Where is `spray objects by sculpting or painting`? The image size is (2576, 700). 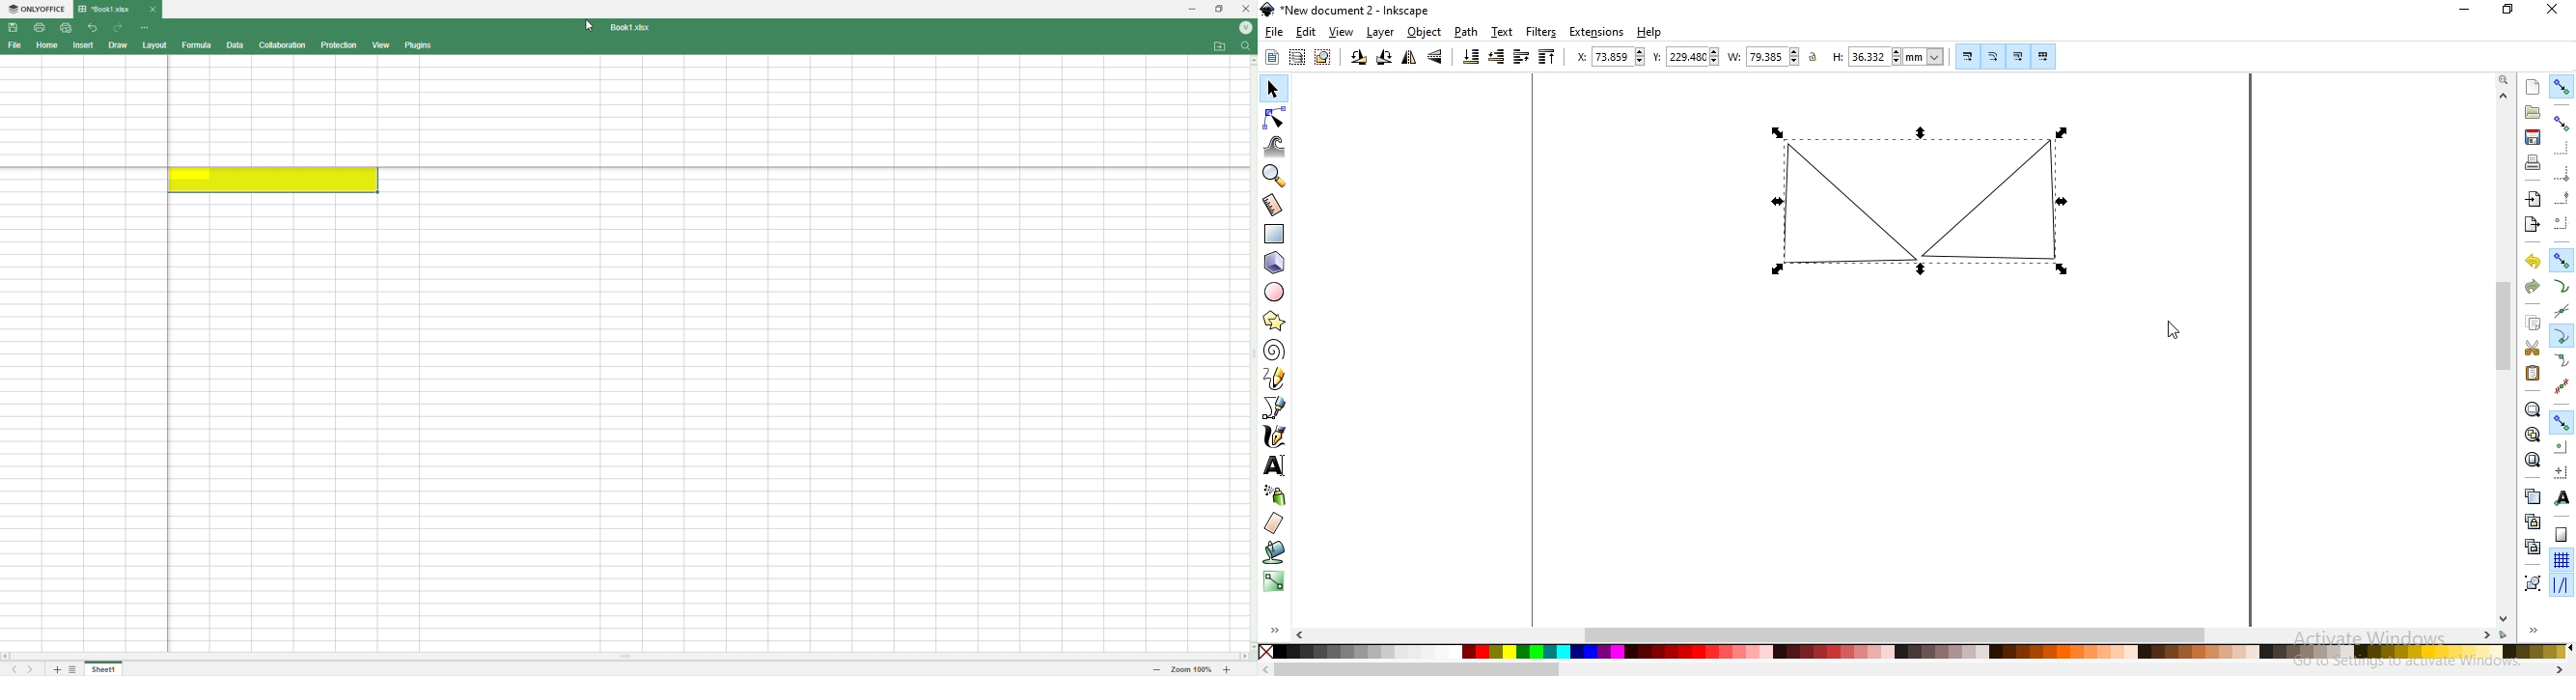
spray objects by sculpting or painting is located at coordinates (1275, 495).